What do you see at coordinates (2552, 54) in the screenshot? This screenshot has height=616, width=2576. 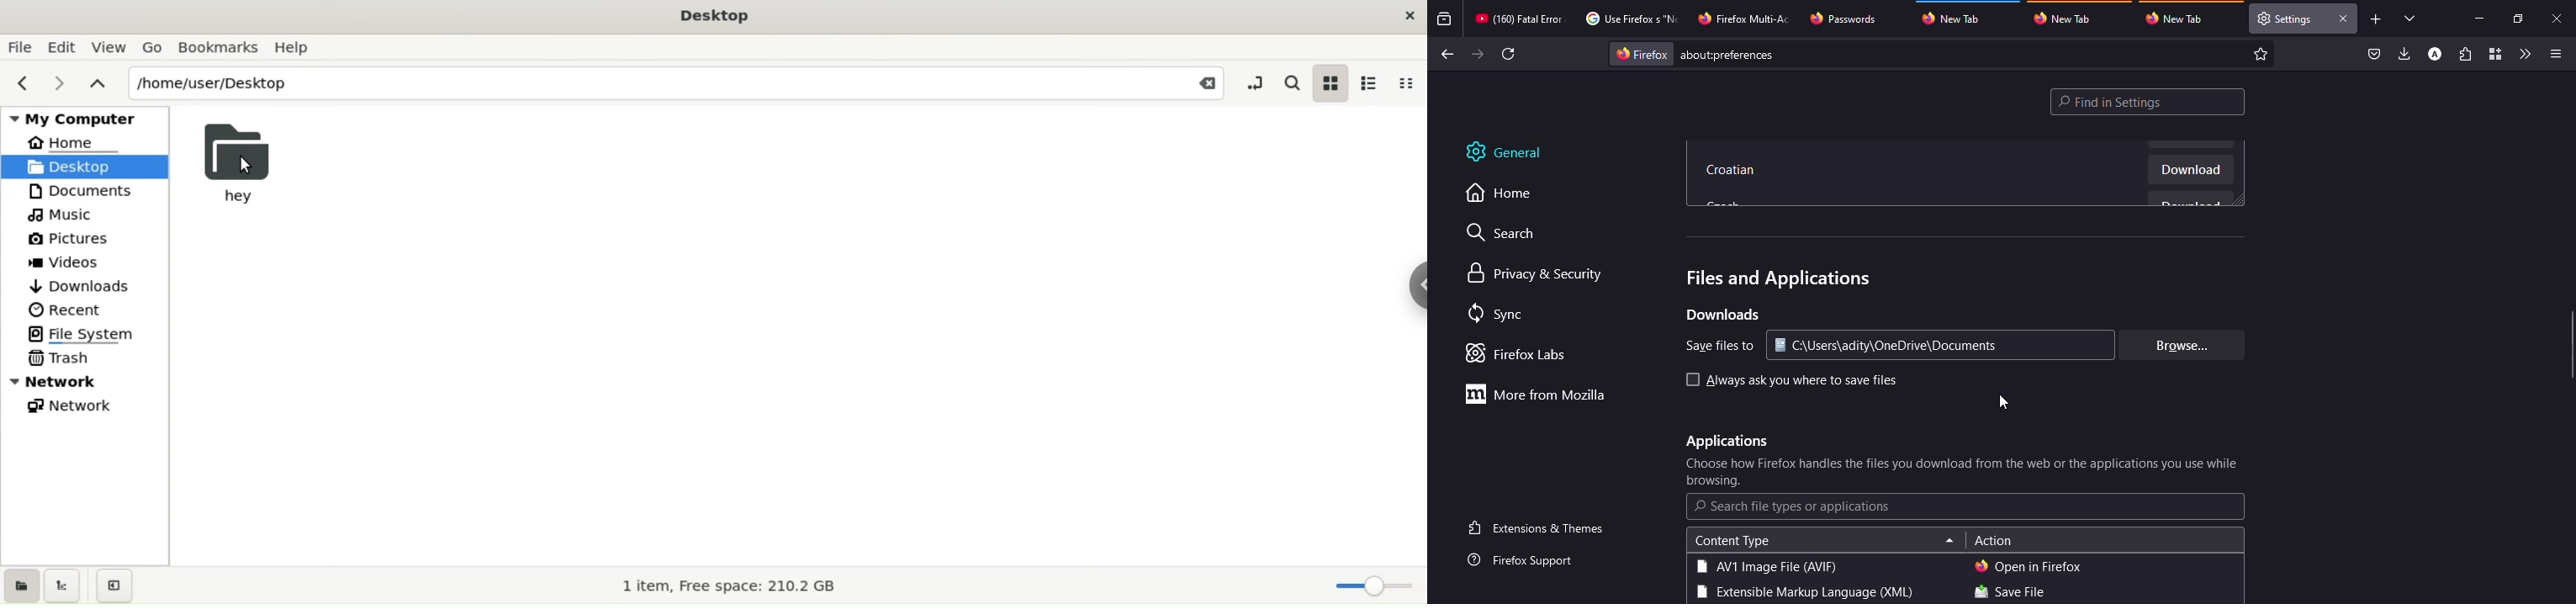 I see `menu` at bounding box center [2552, 54].